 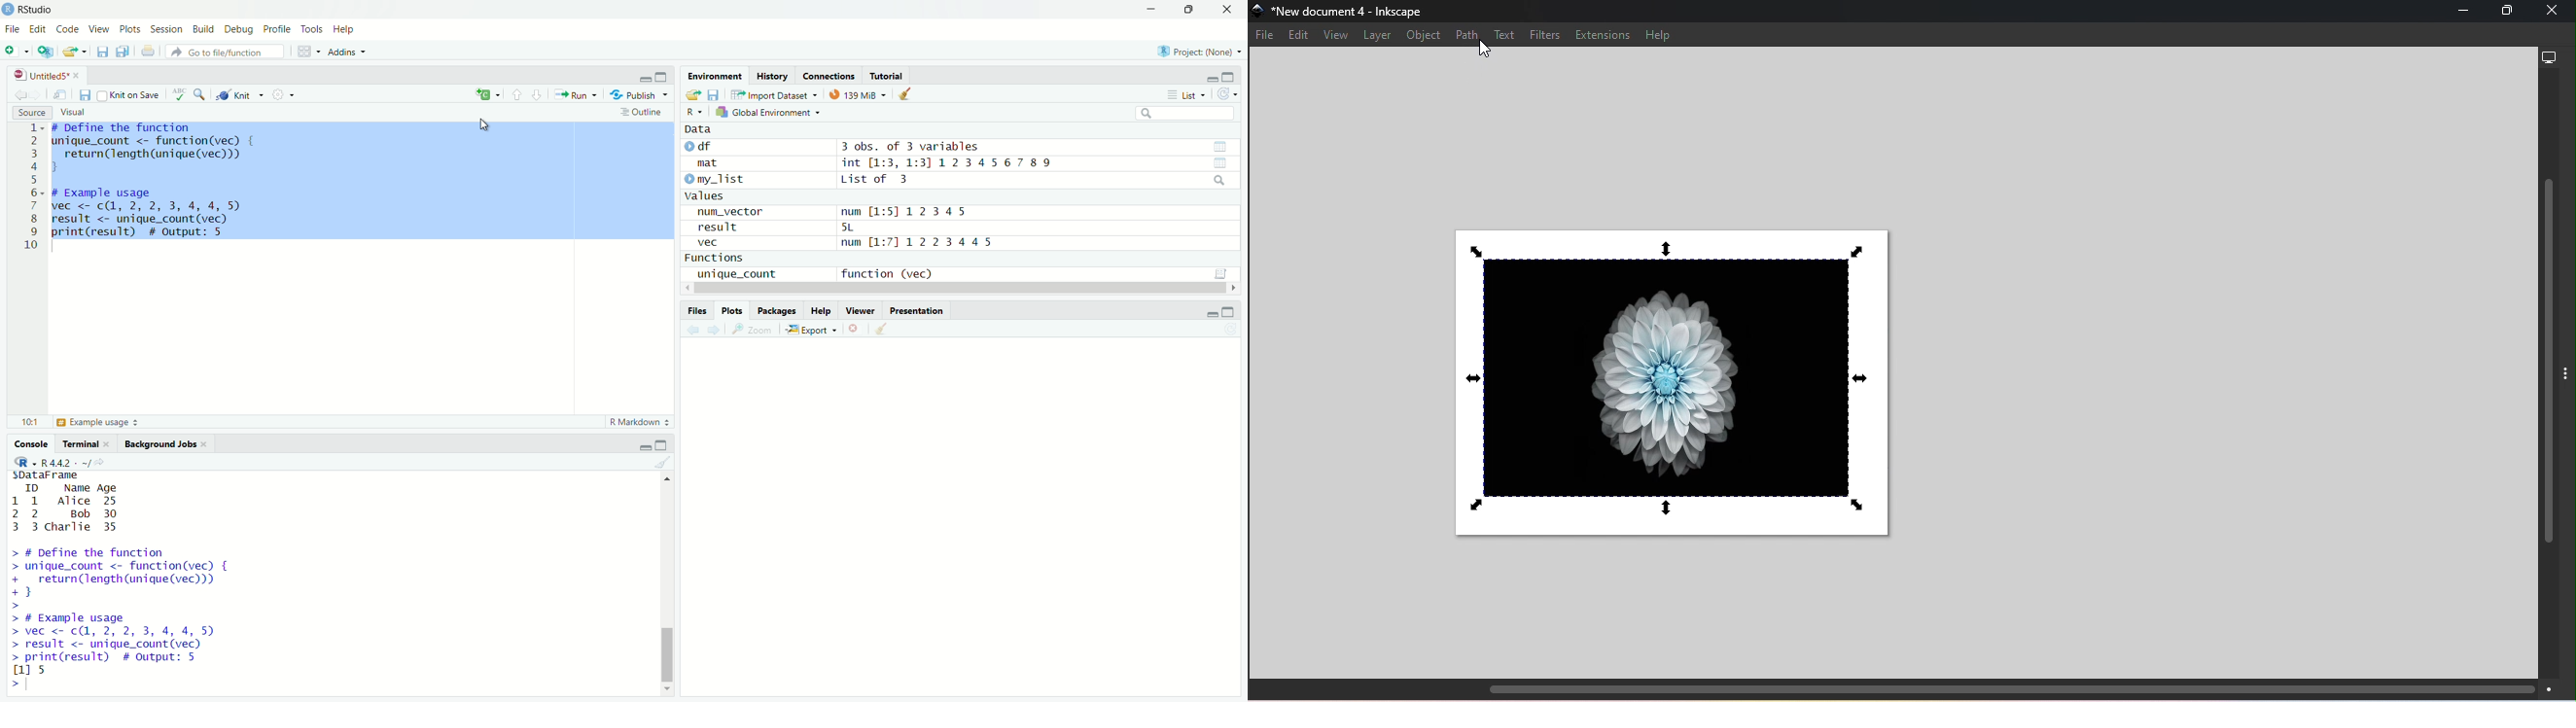 I want to click on maximize, so click(x=662, y=445).